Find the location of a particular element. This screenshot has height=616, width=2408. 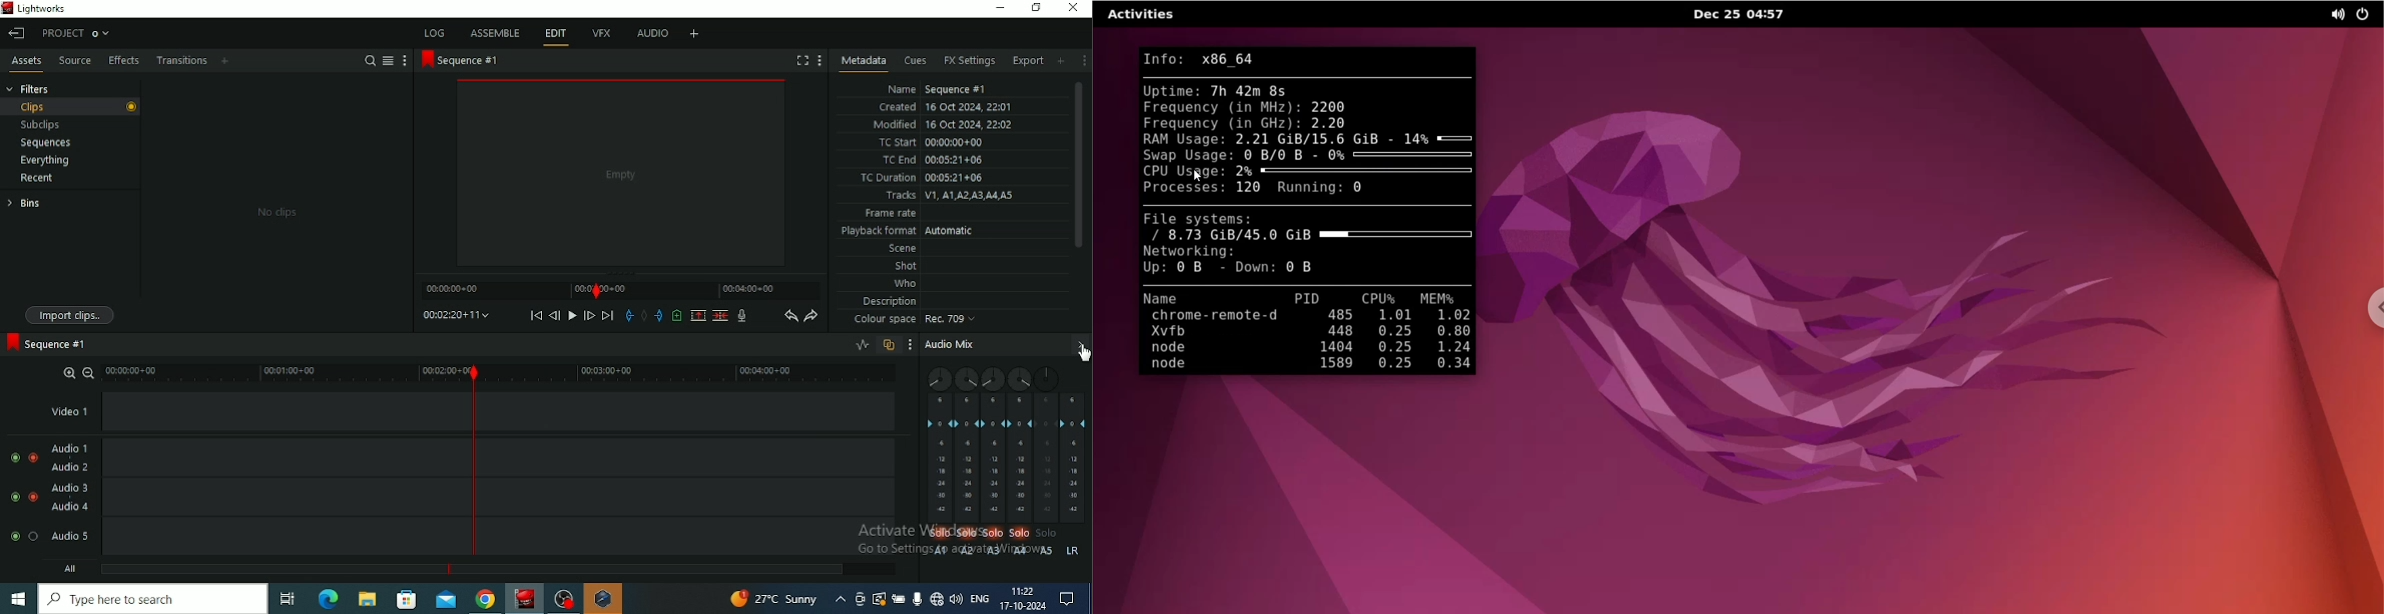

Cursor is located at coordinates (1082, 352).